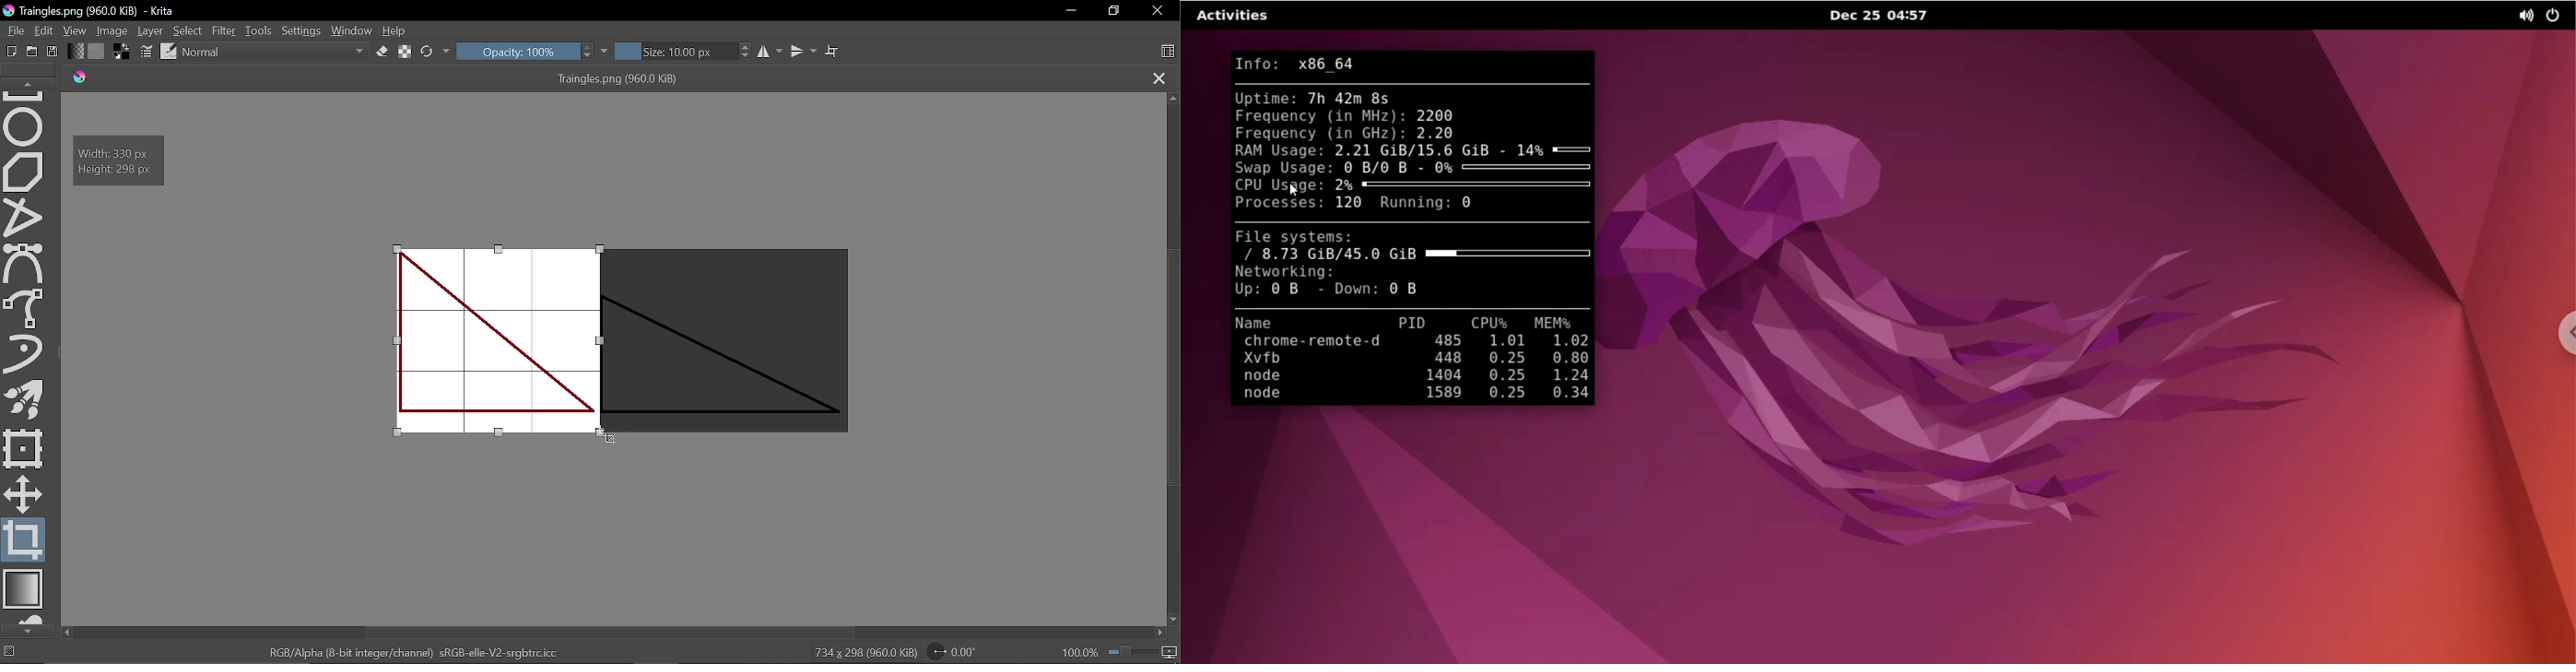  I want to click on Move a layer, so click(21, 492).